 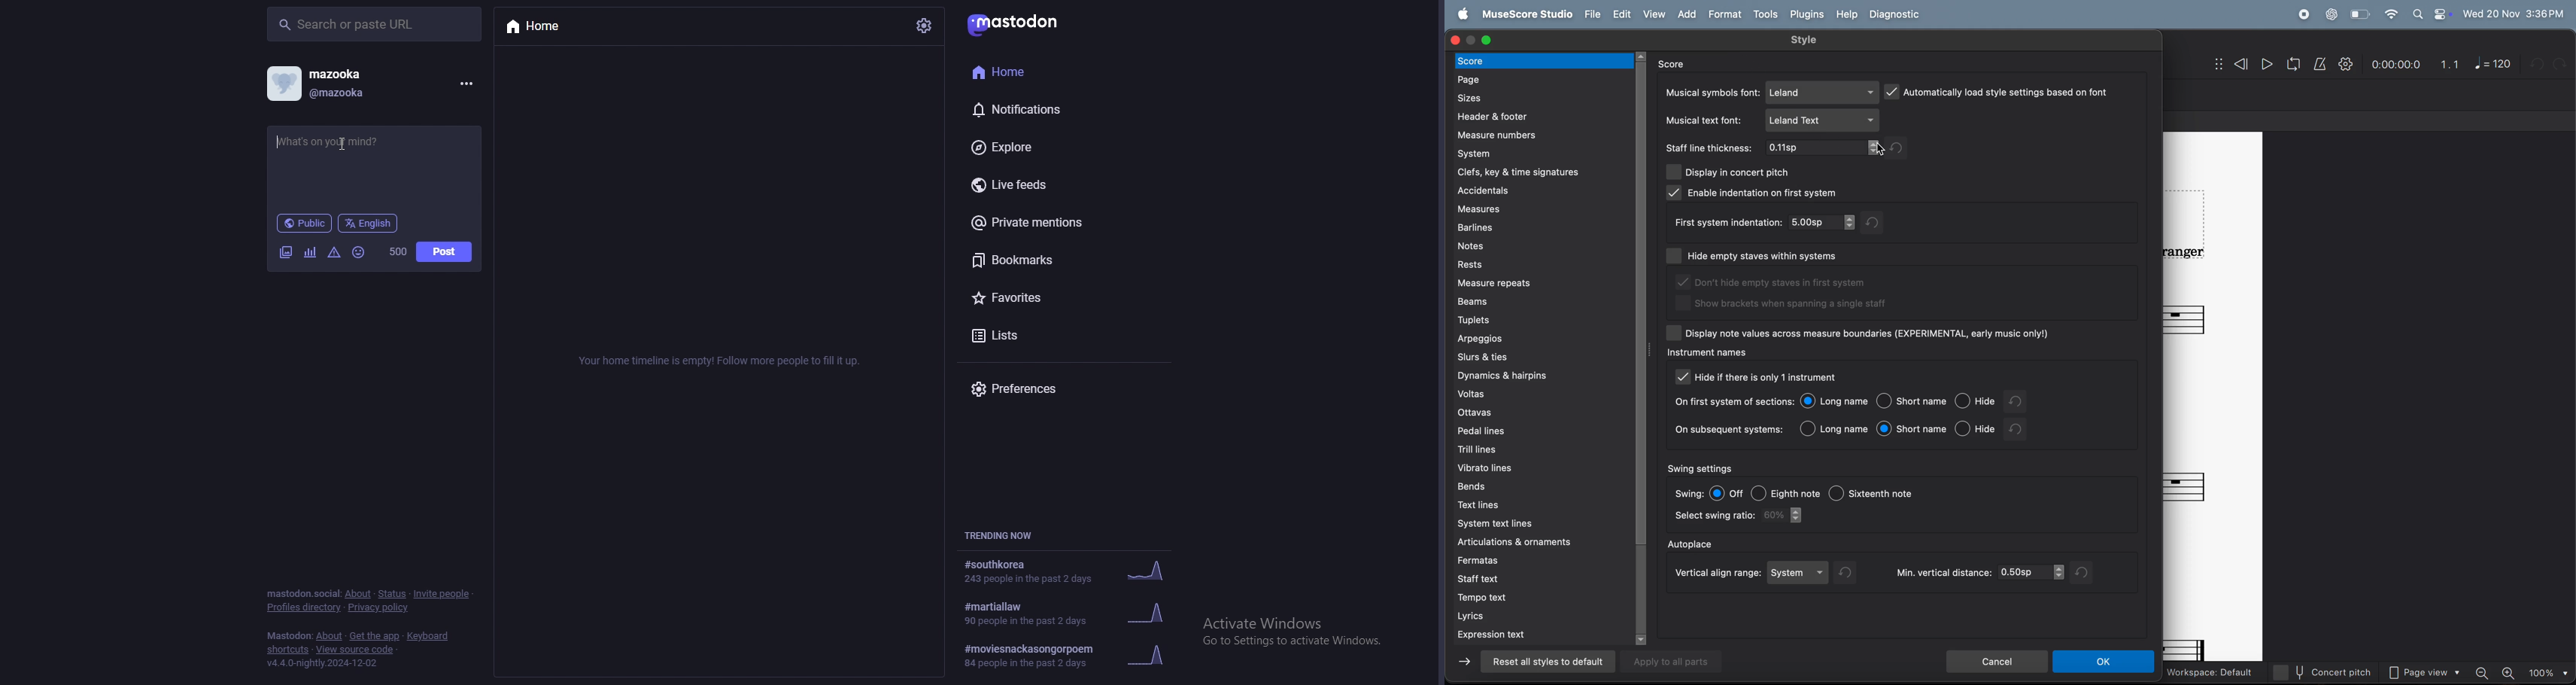 I want to click on eightnote, so click(x=1786, y=491).